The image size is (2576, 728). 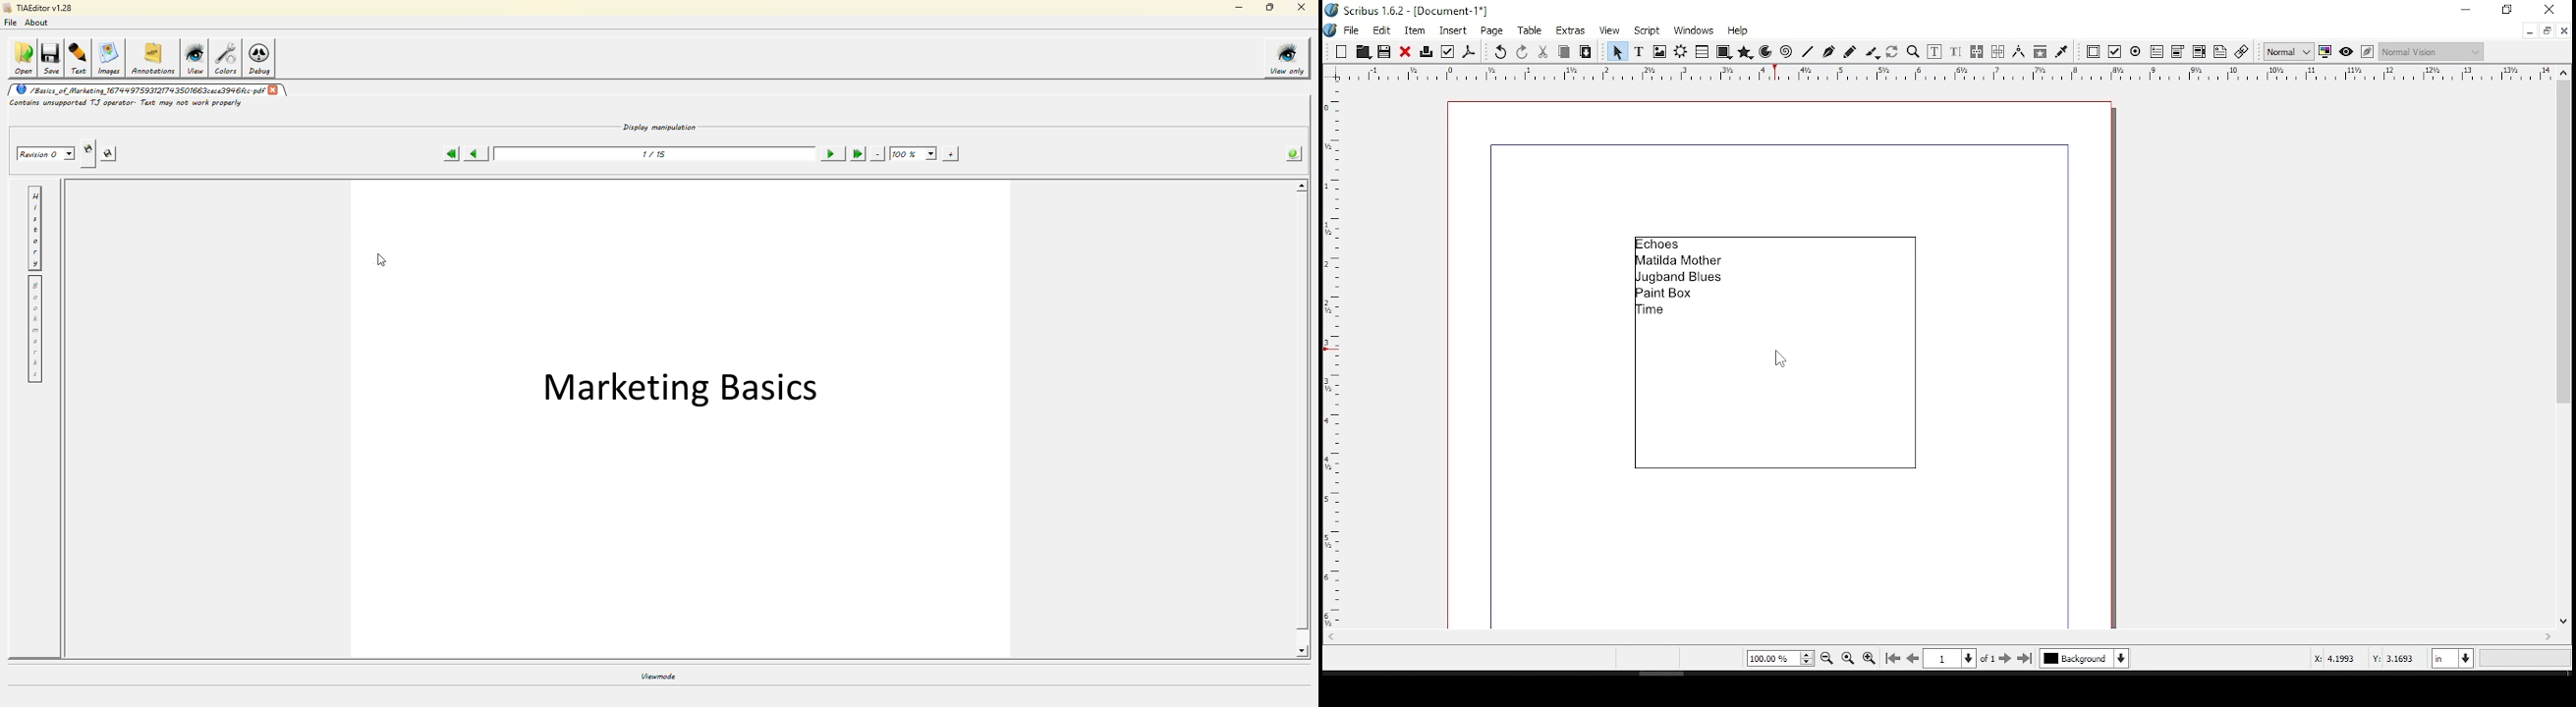 What do you see at coordinates (1849, 51) in the screenshot?
I see `freehand line` at bounding box center [1849, 51].